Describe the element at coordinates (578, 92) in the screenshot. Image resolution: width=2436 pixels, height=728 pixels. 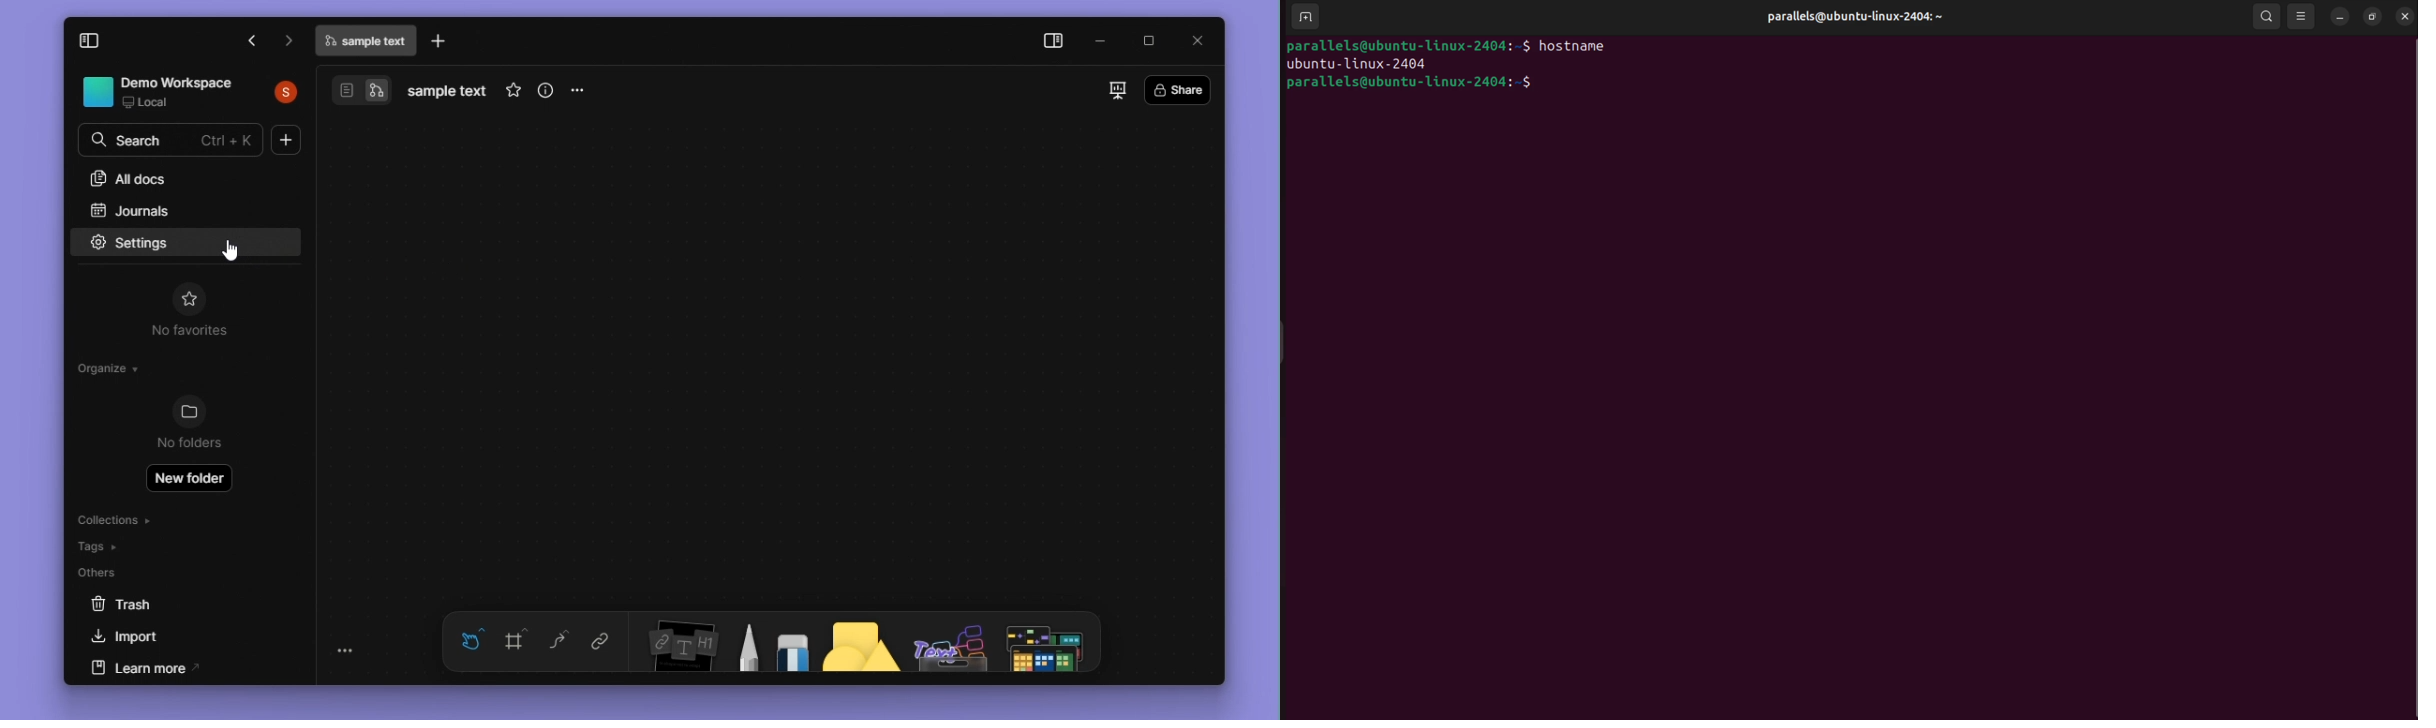
I see `more options` at that location.